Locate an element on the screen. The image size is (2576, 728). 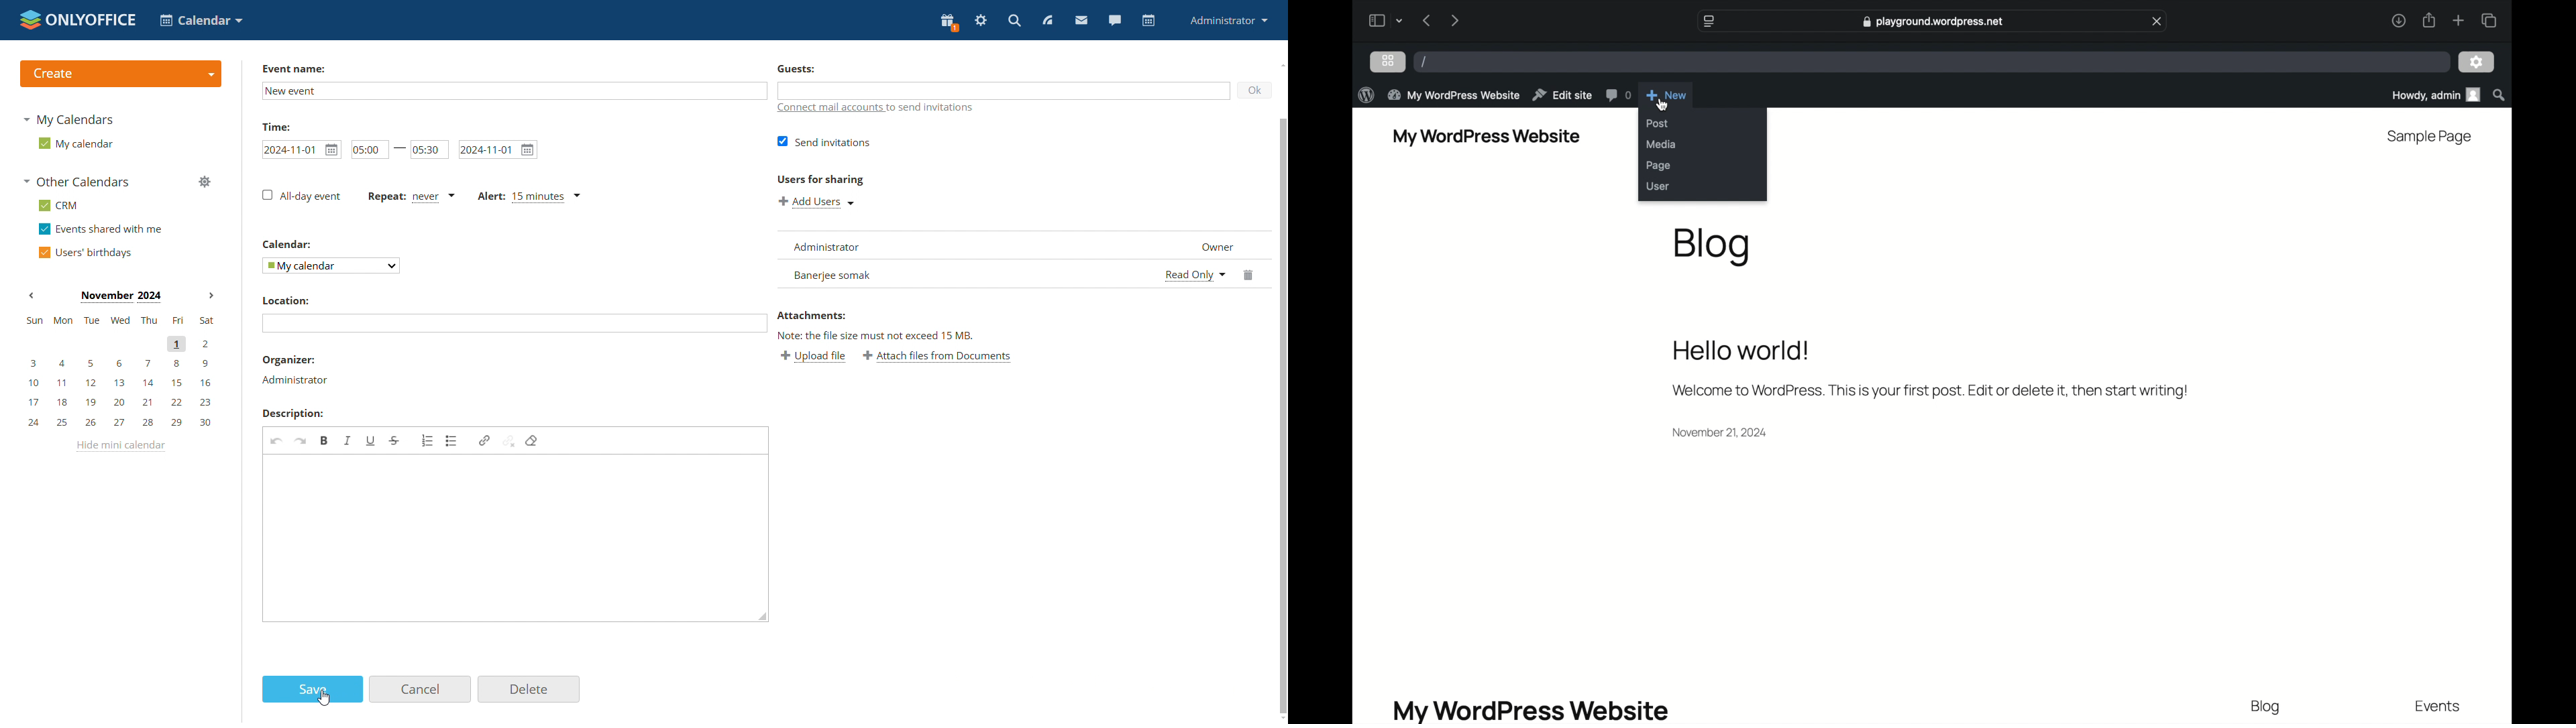
Redo is located at coordinates (301, 441).